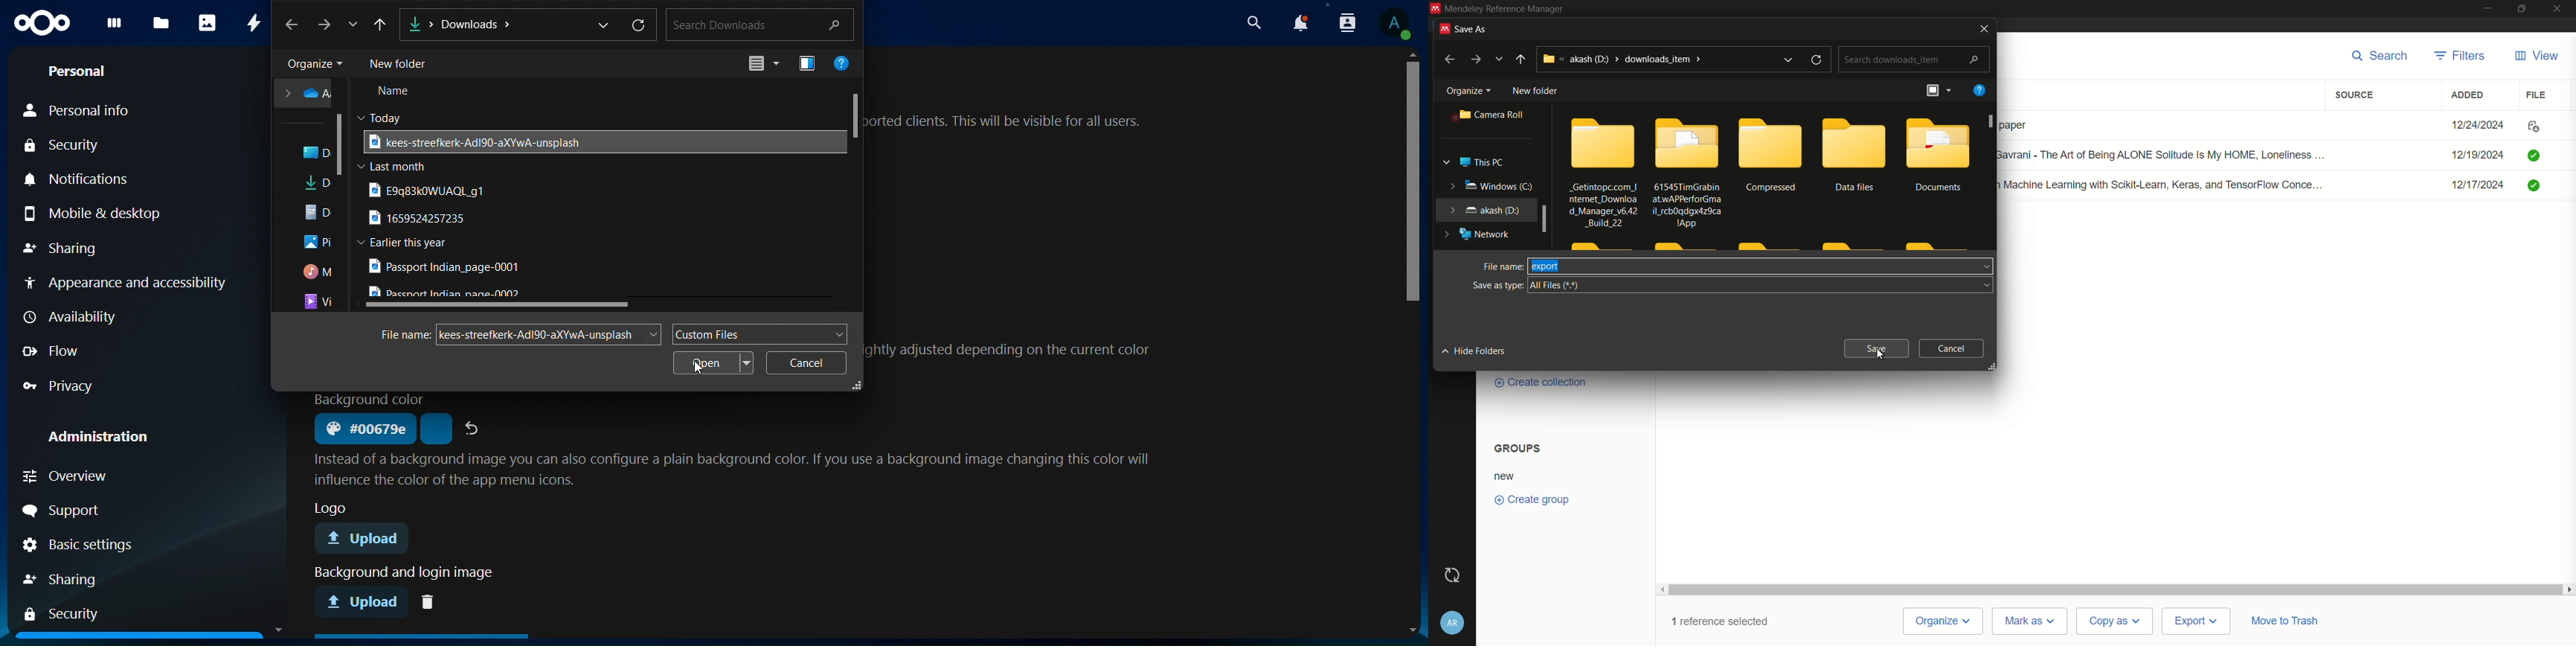 The height and width of the screenshot is (672, 2576). What do you see at coordinates (716, 363) in the screenshot?
I see `open` at bounding box center [716, 363].